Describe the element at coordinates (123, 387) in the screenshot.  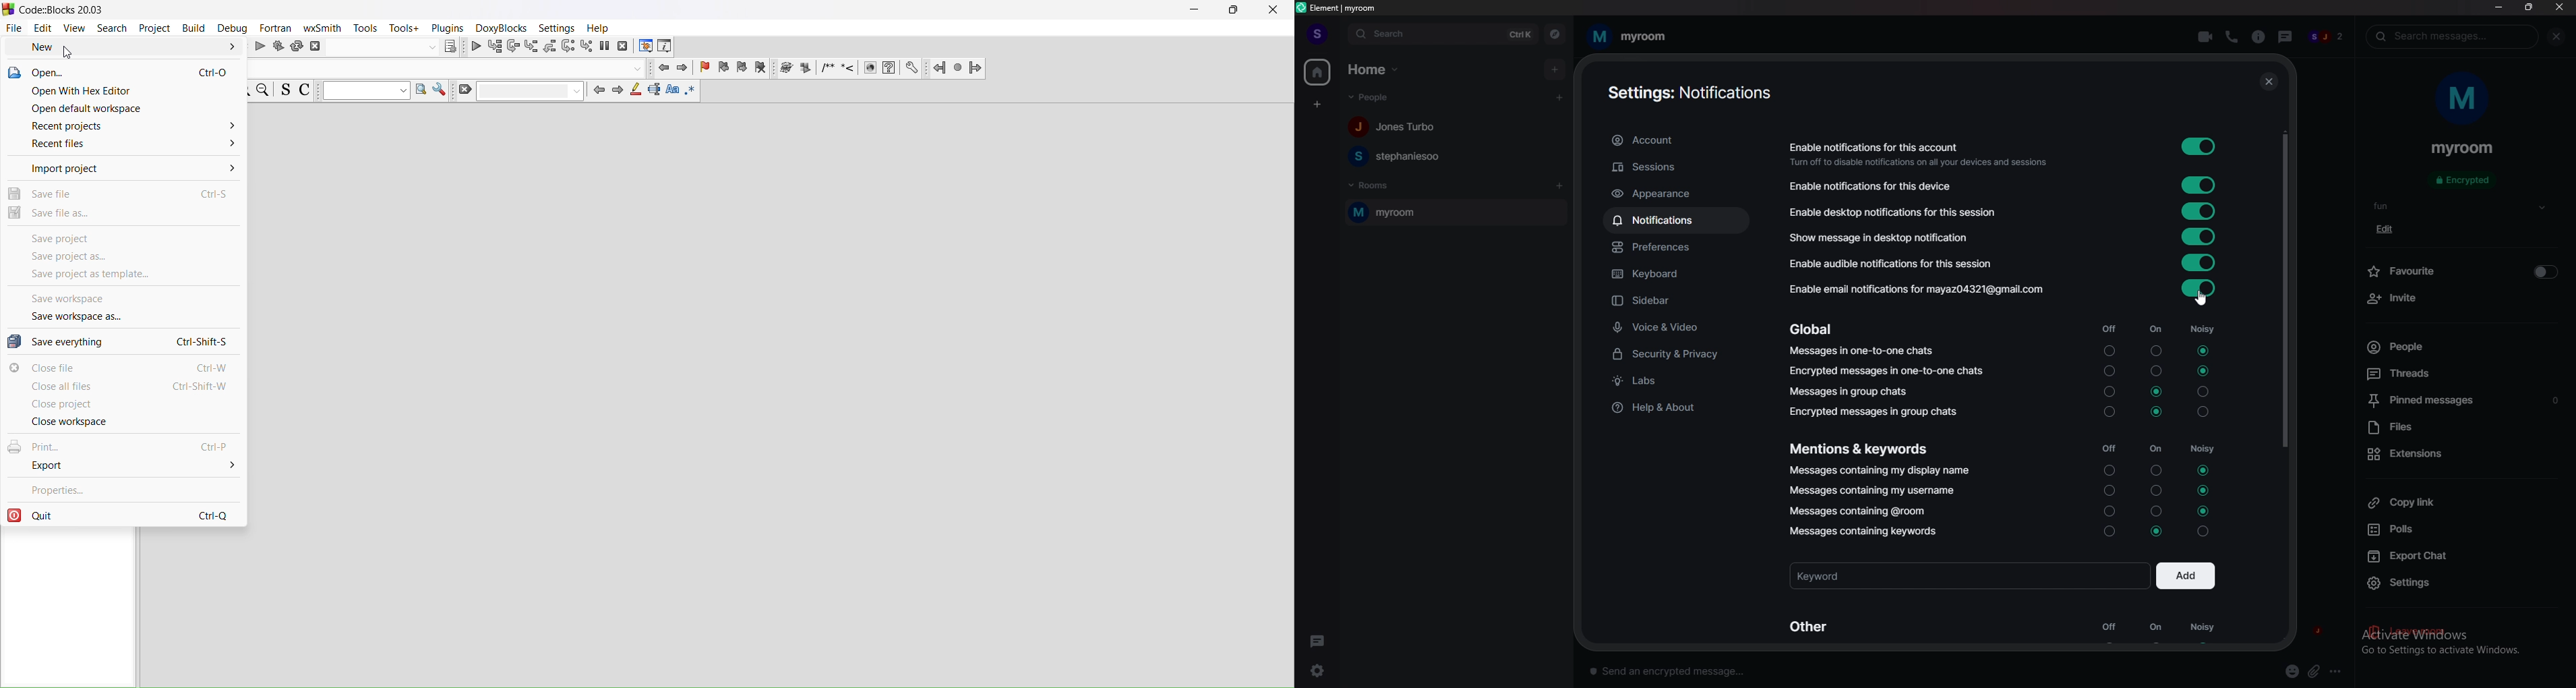
I see `close all files` at that location.